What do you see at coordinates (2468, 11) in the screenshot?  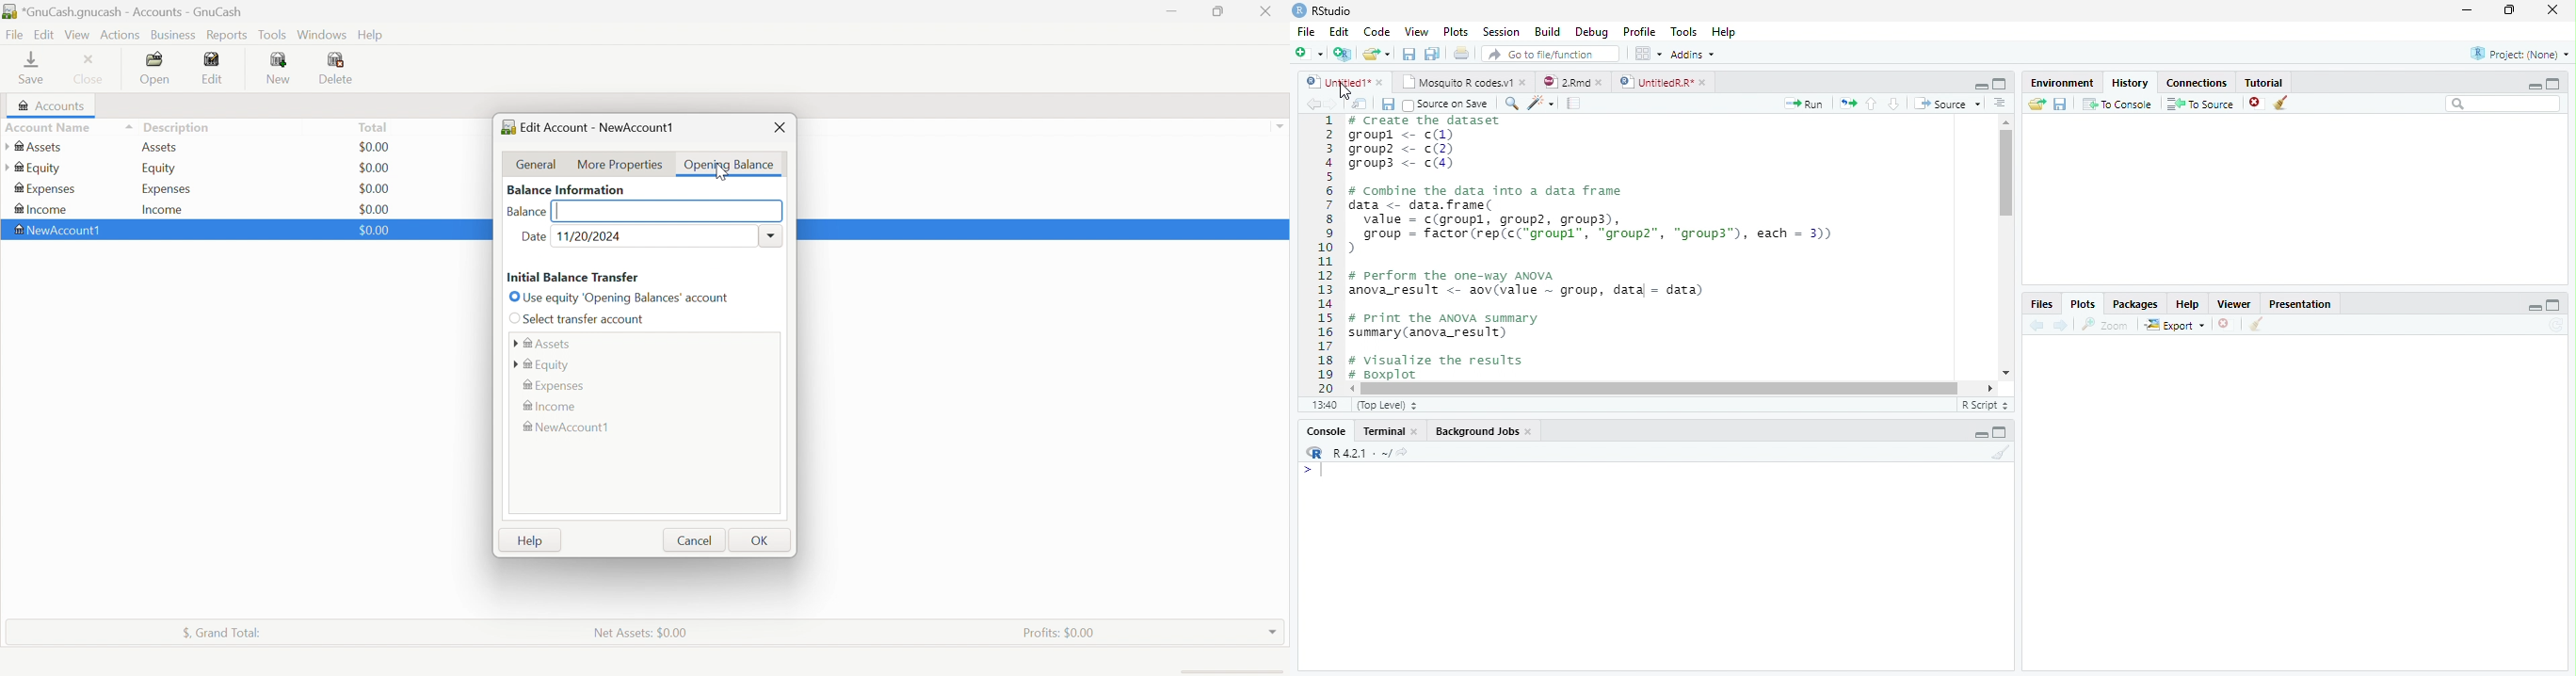 I see `Minimize` at bounding box center [2468, 11].